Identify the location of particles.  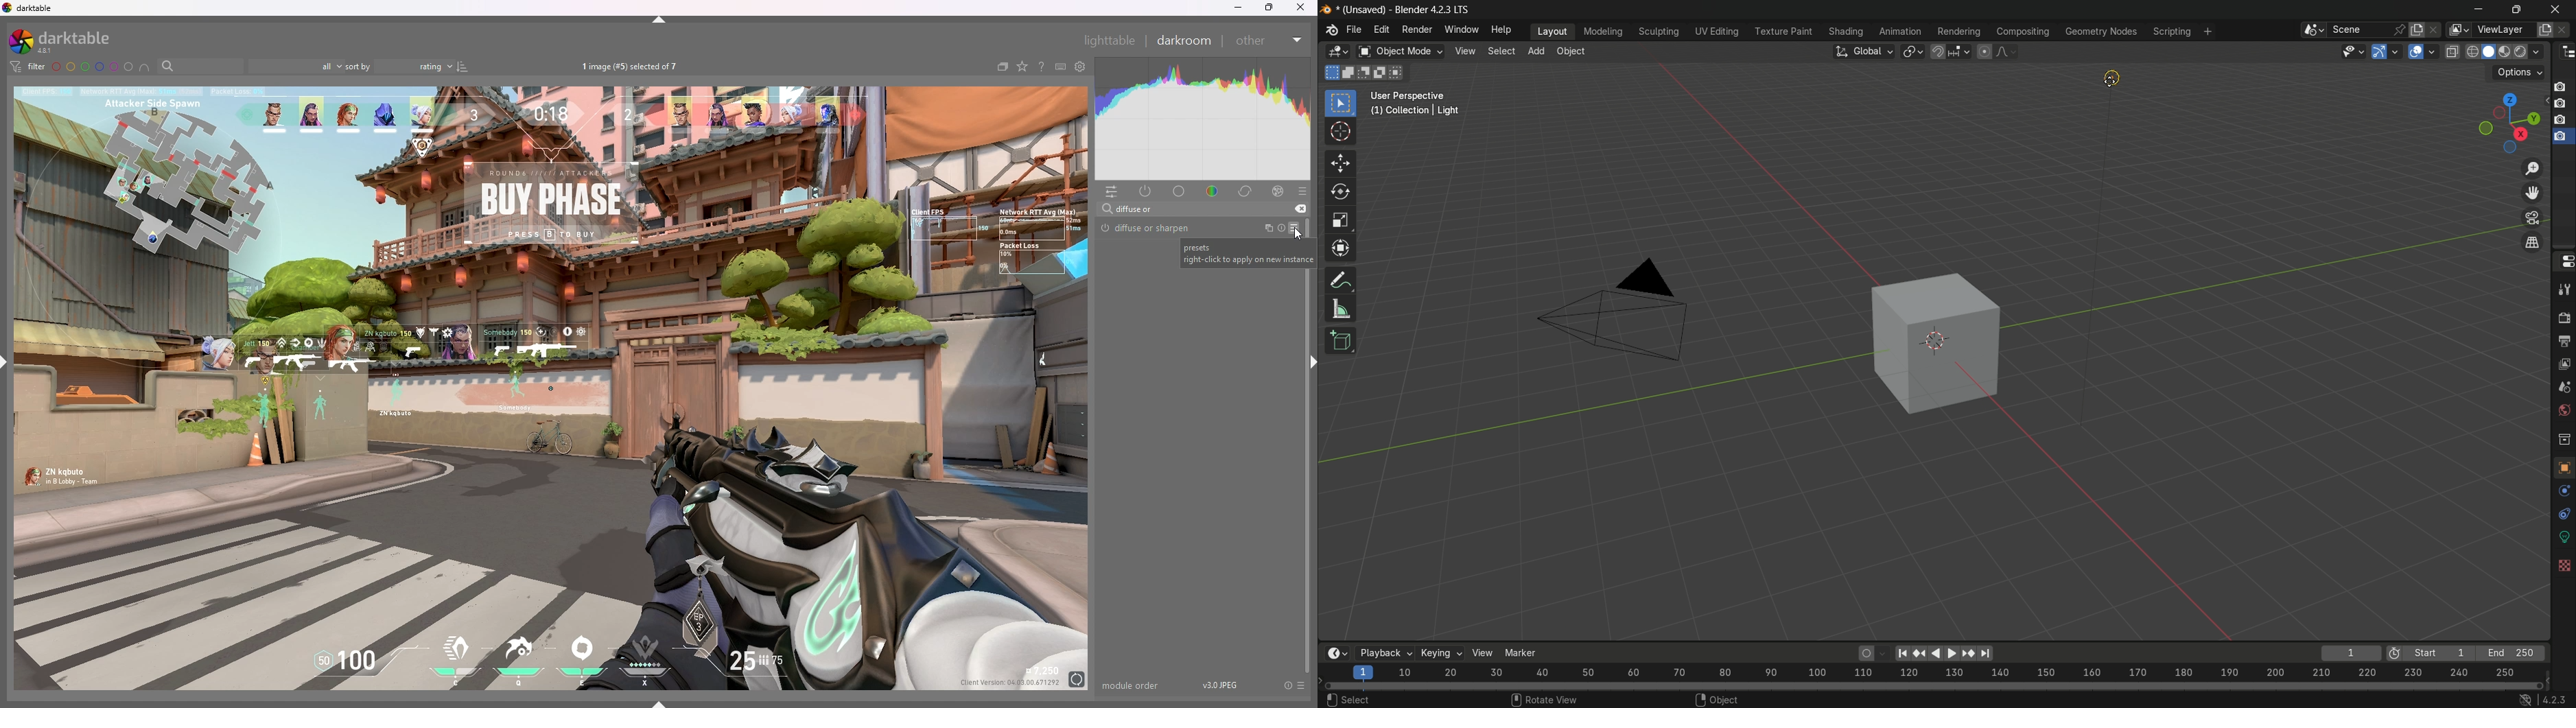
(2563, 516).